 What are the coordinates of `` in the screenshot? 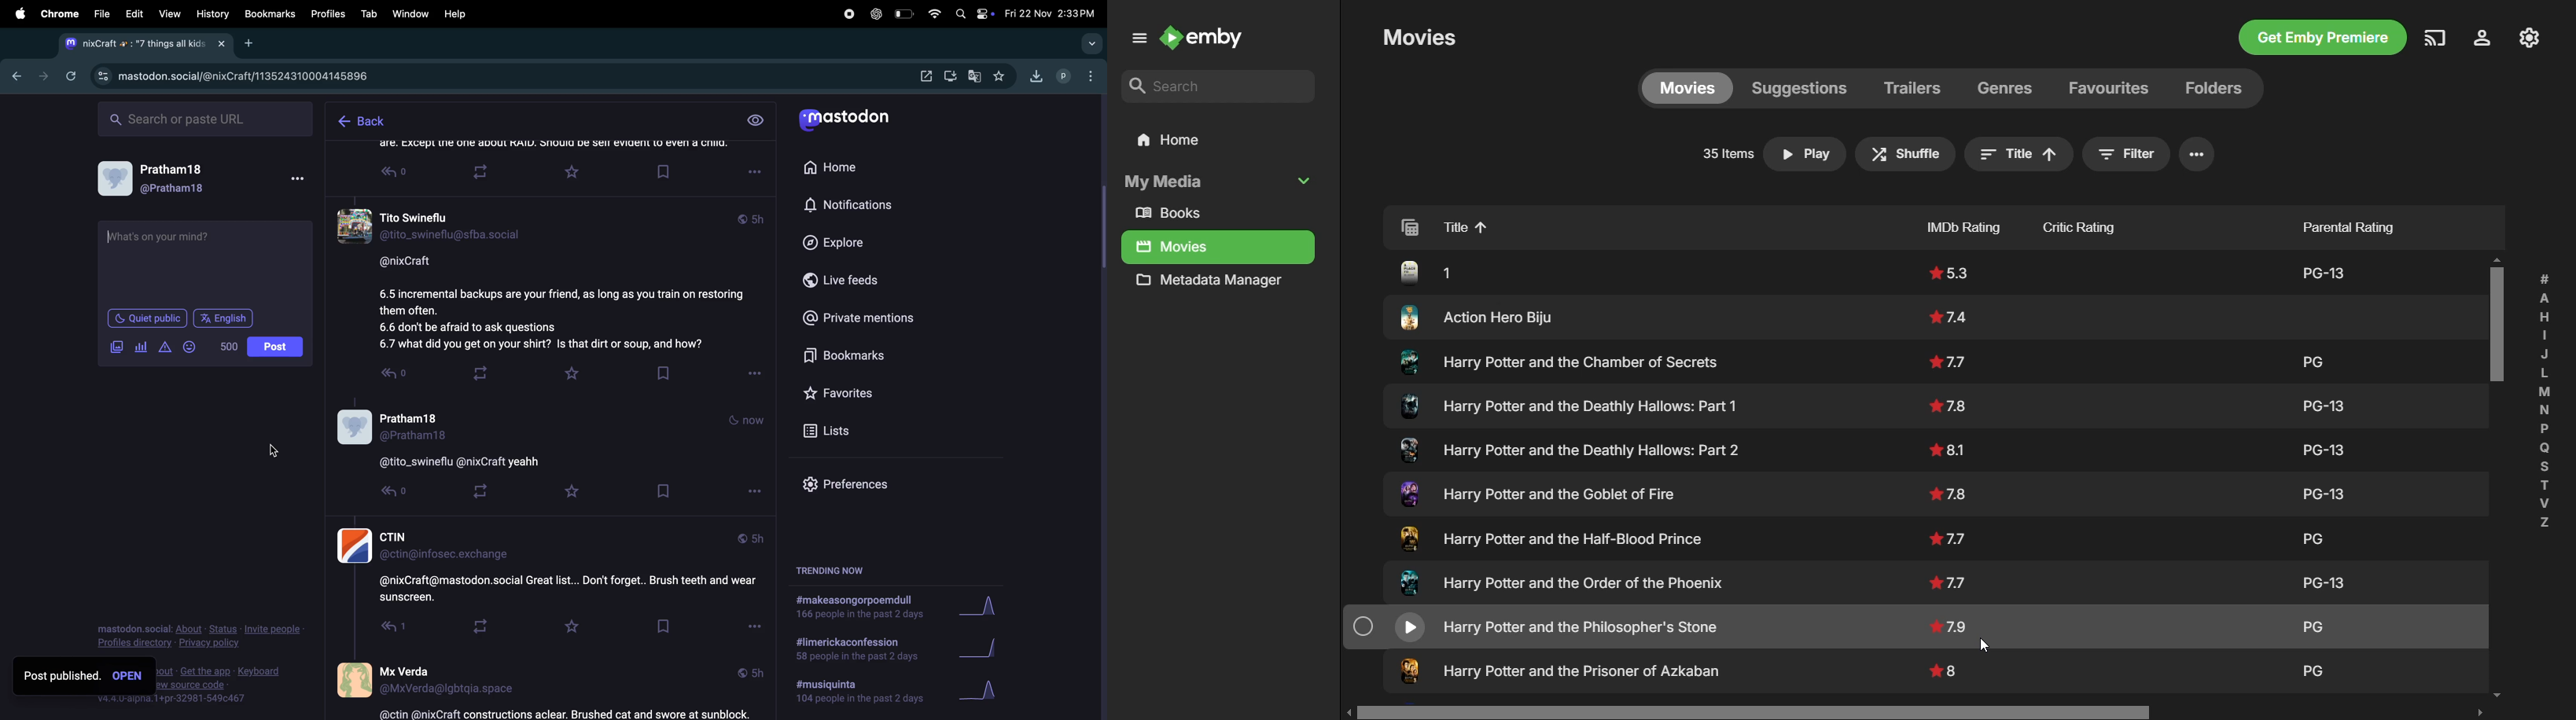 It's located at (1544, 361).